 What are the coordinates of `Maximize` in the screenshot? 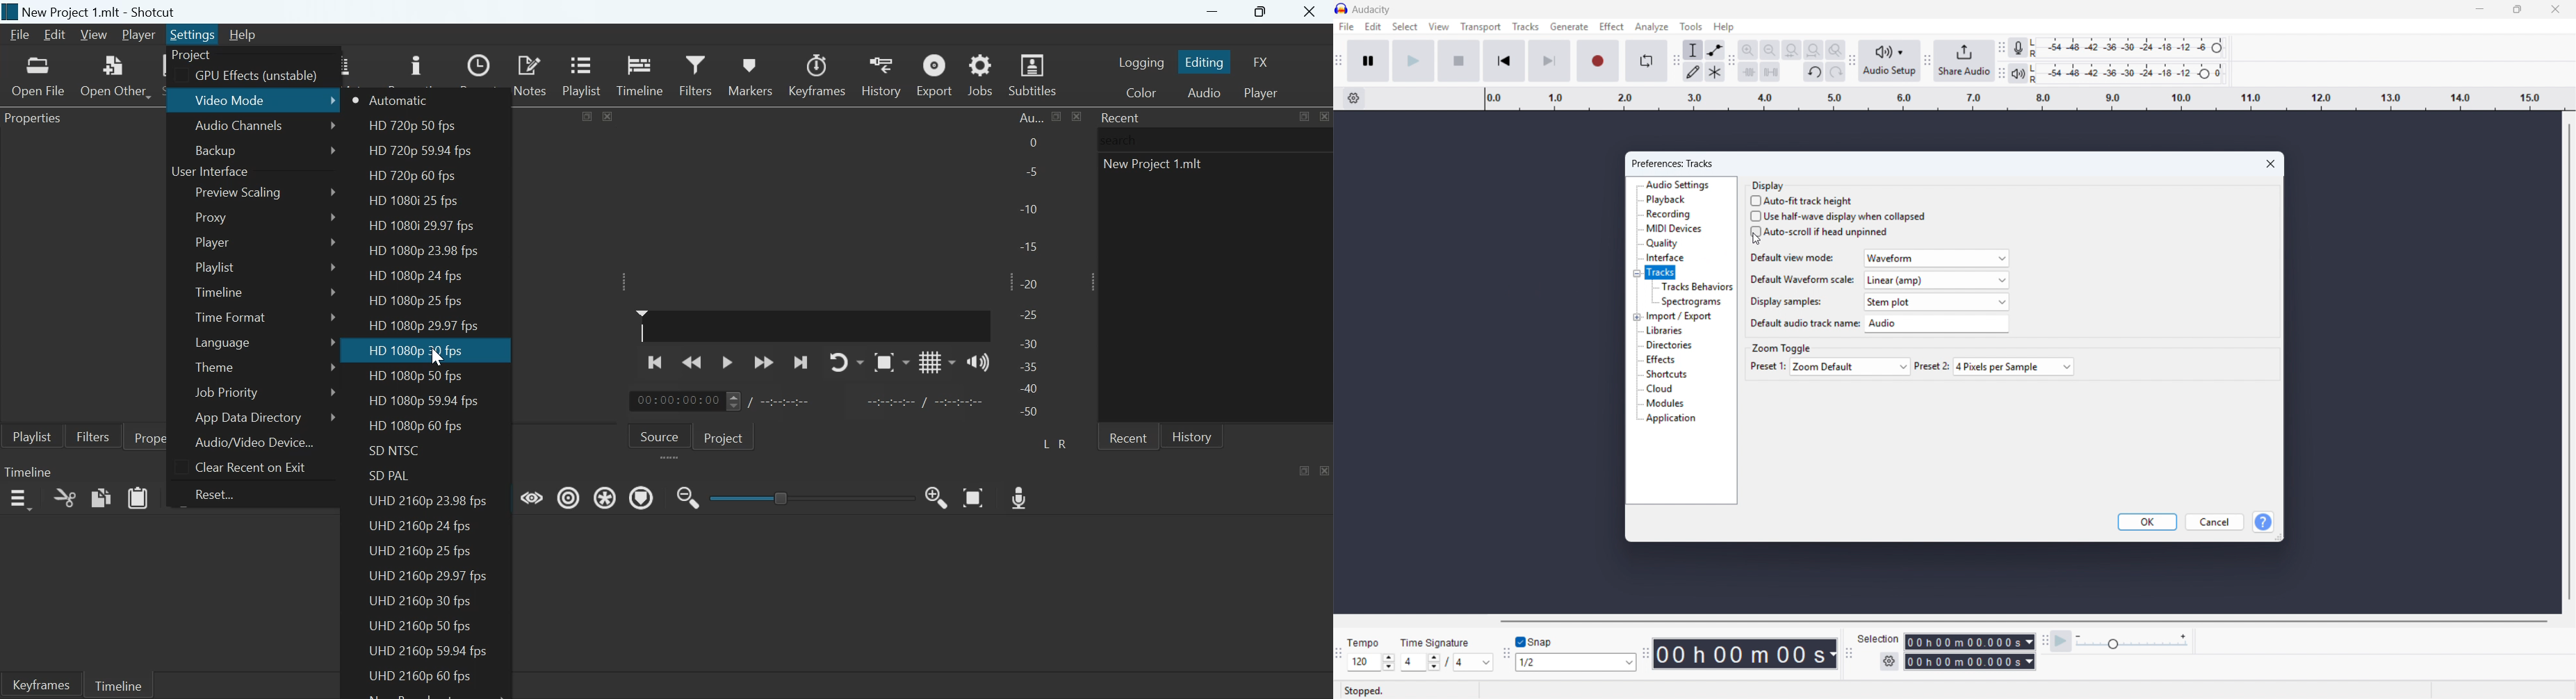 It's located at (1305, 470).